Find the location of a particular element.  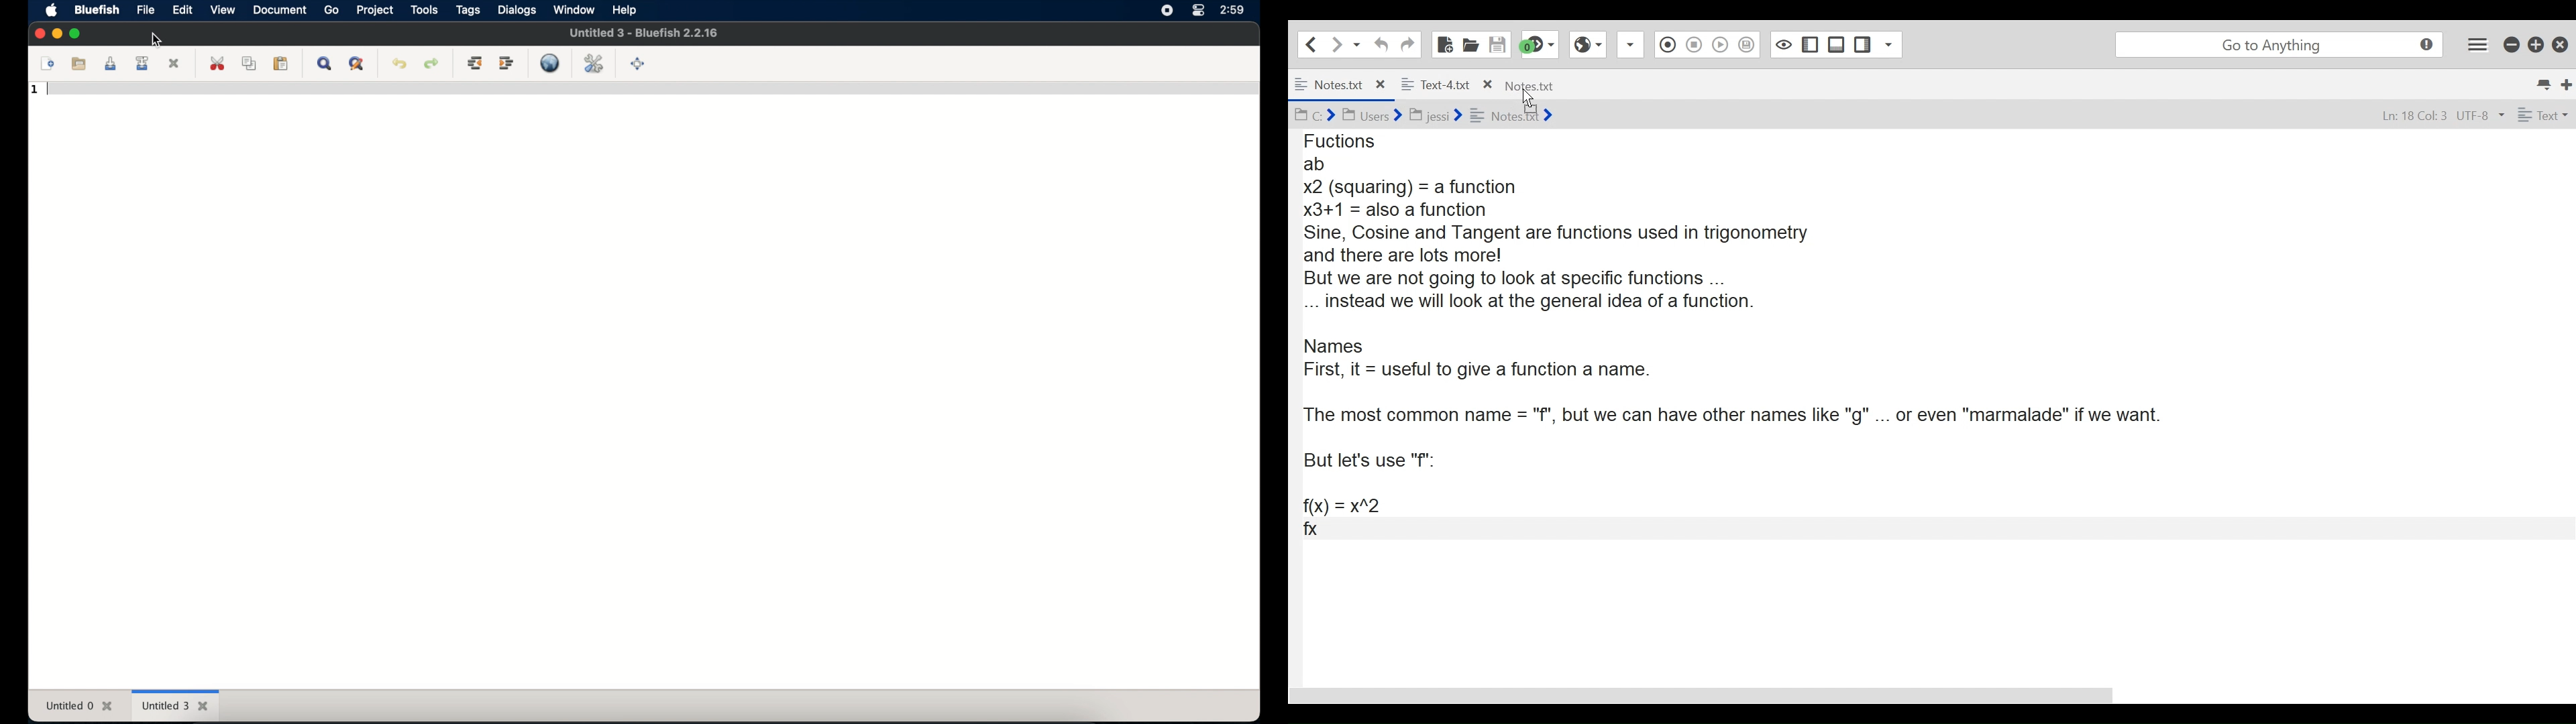

close is located at coordinates (1383, 82).